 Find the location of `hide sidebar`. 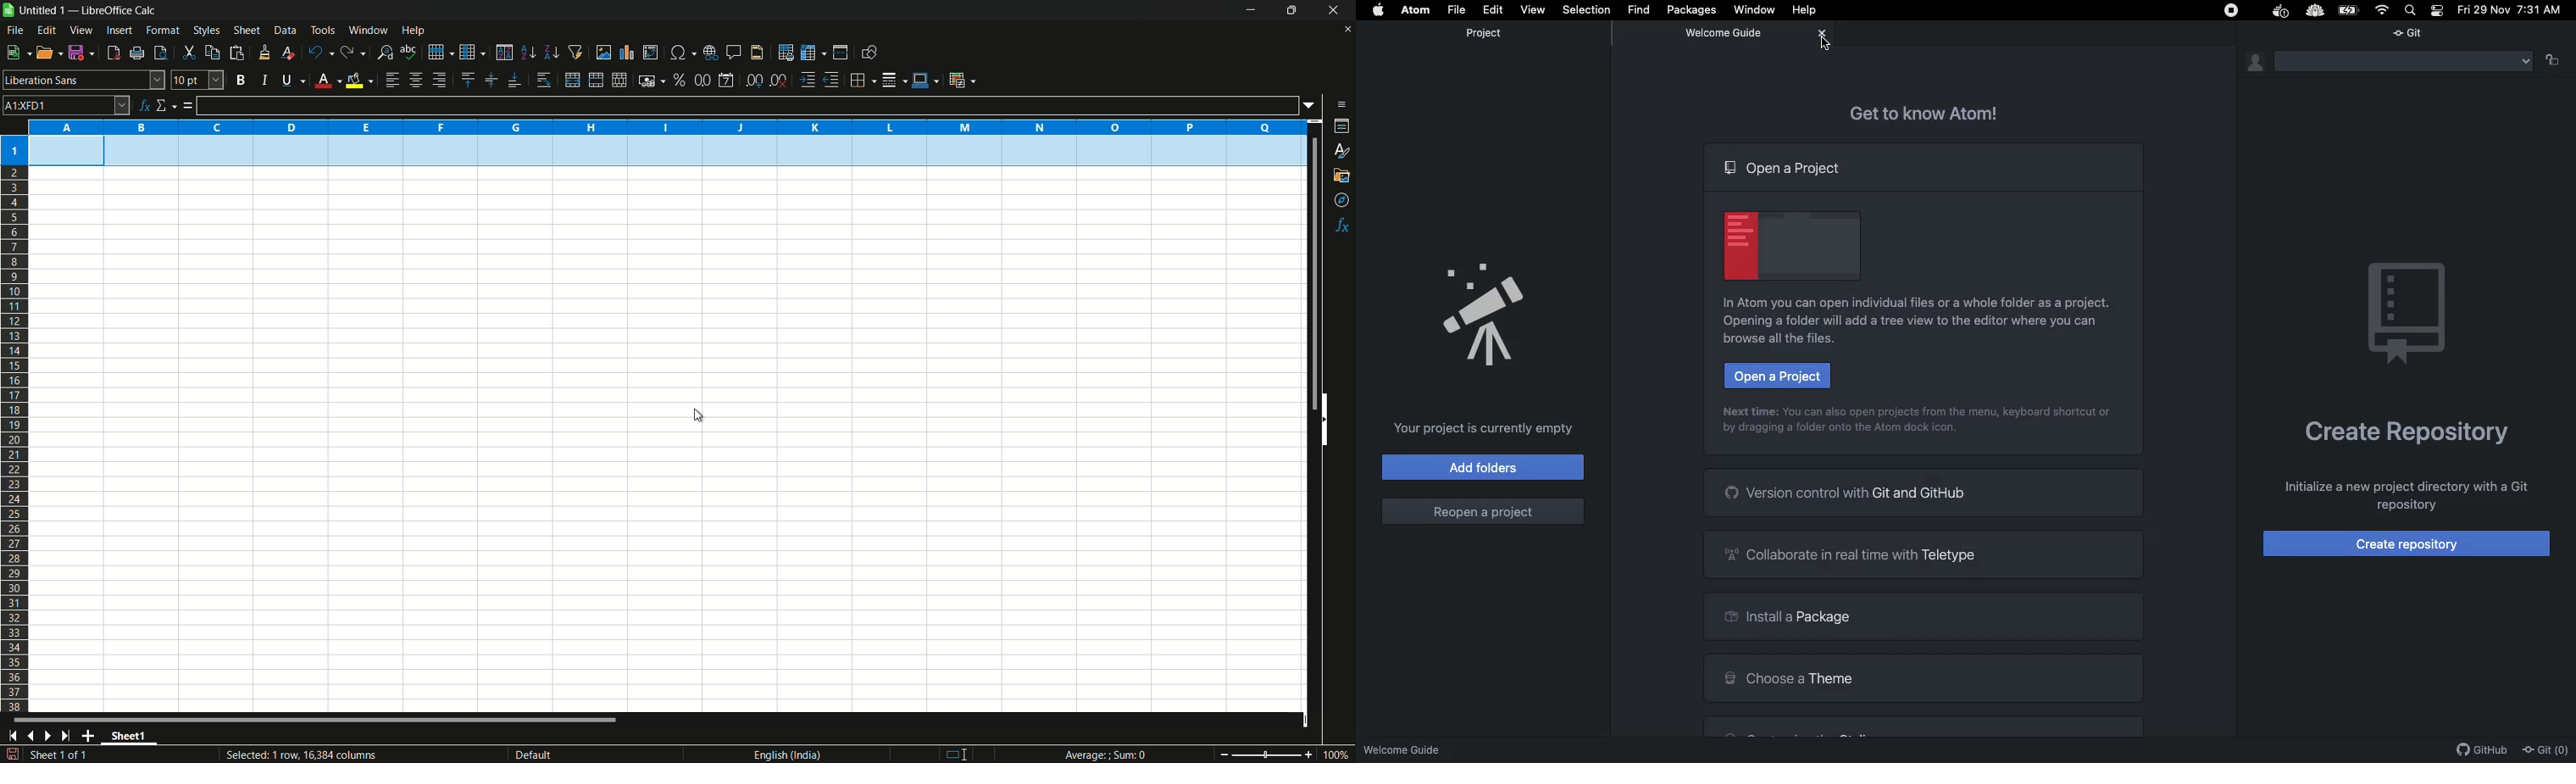

hide sidebar is located at coordinates (1330, 418).